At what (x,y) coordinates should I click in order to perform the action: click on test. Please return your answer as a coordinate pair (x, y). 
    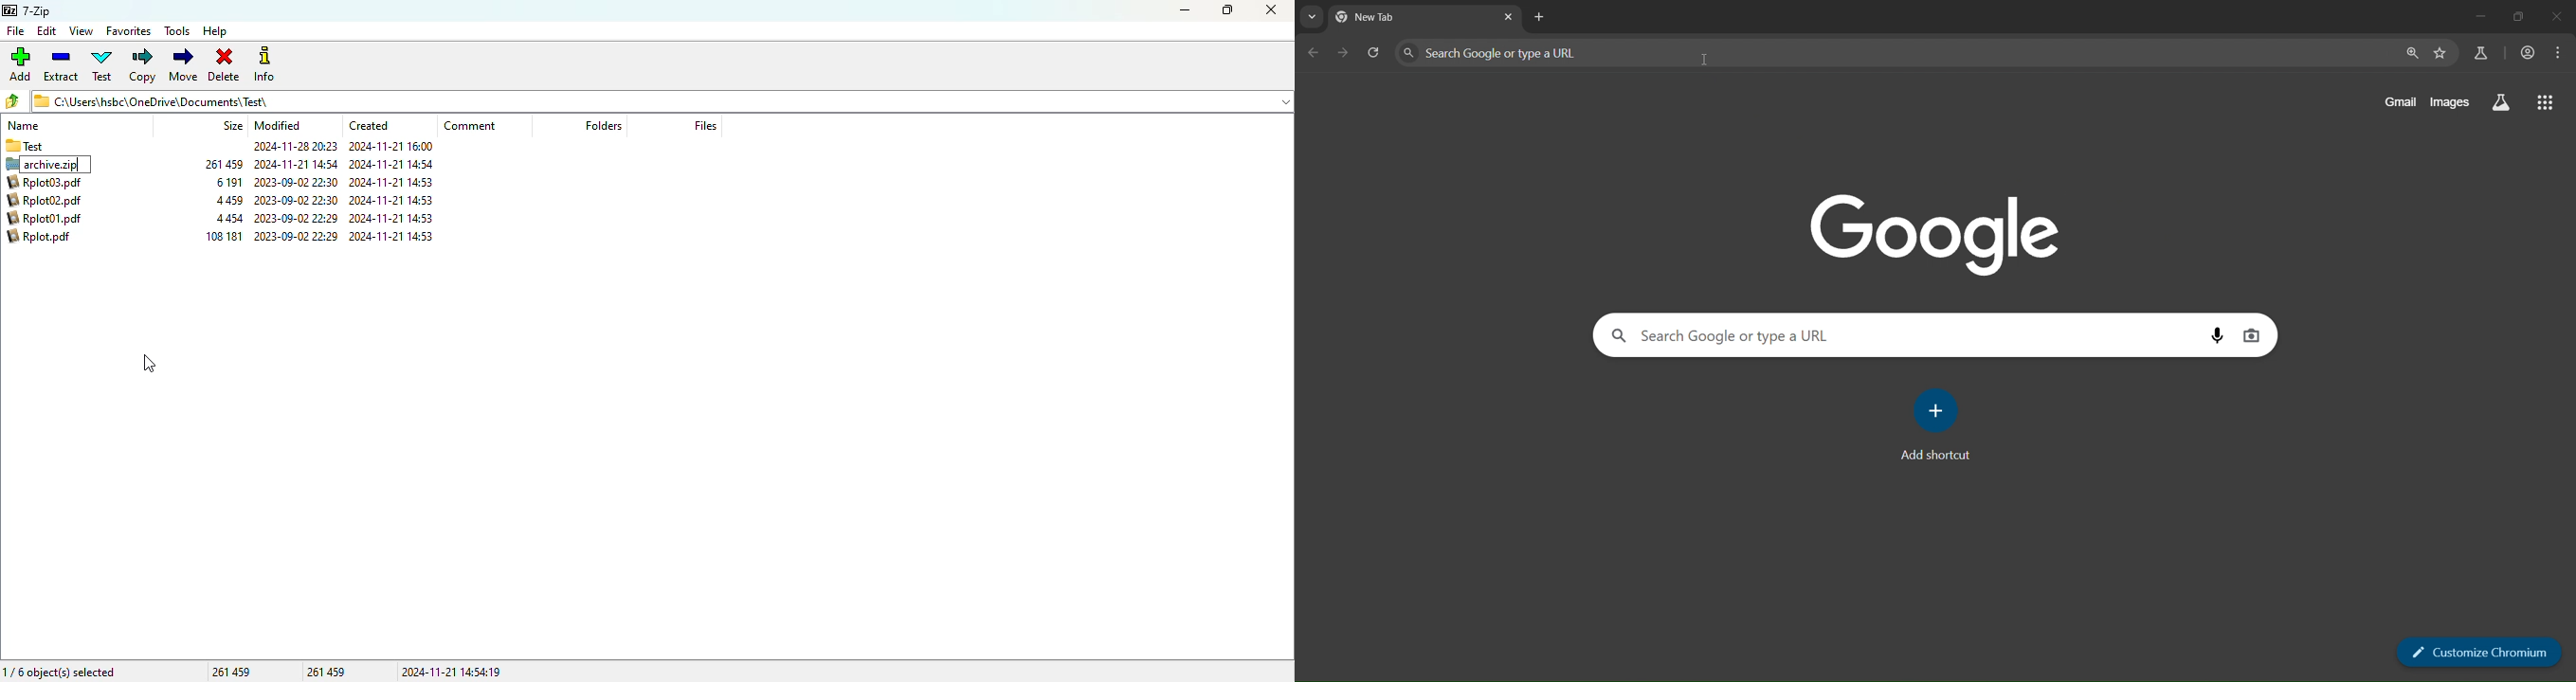
    Looking at the image, I should click on (102, 65).